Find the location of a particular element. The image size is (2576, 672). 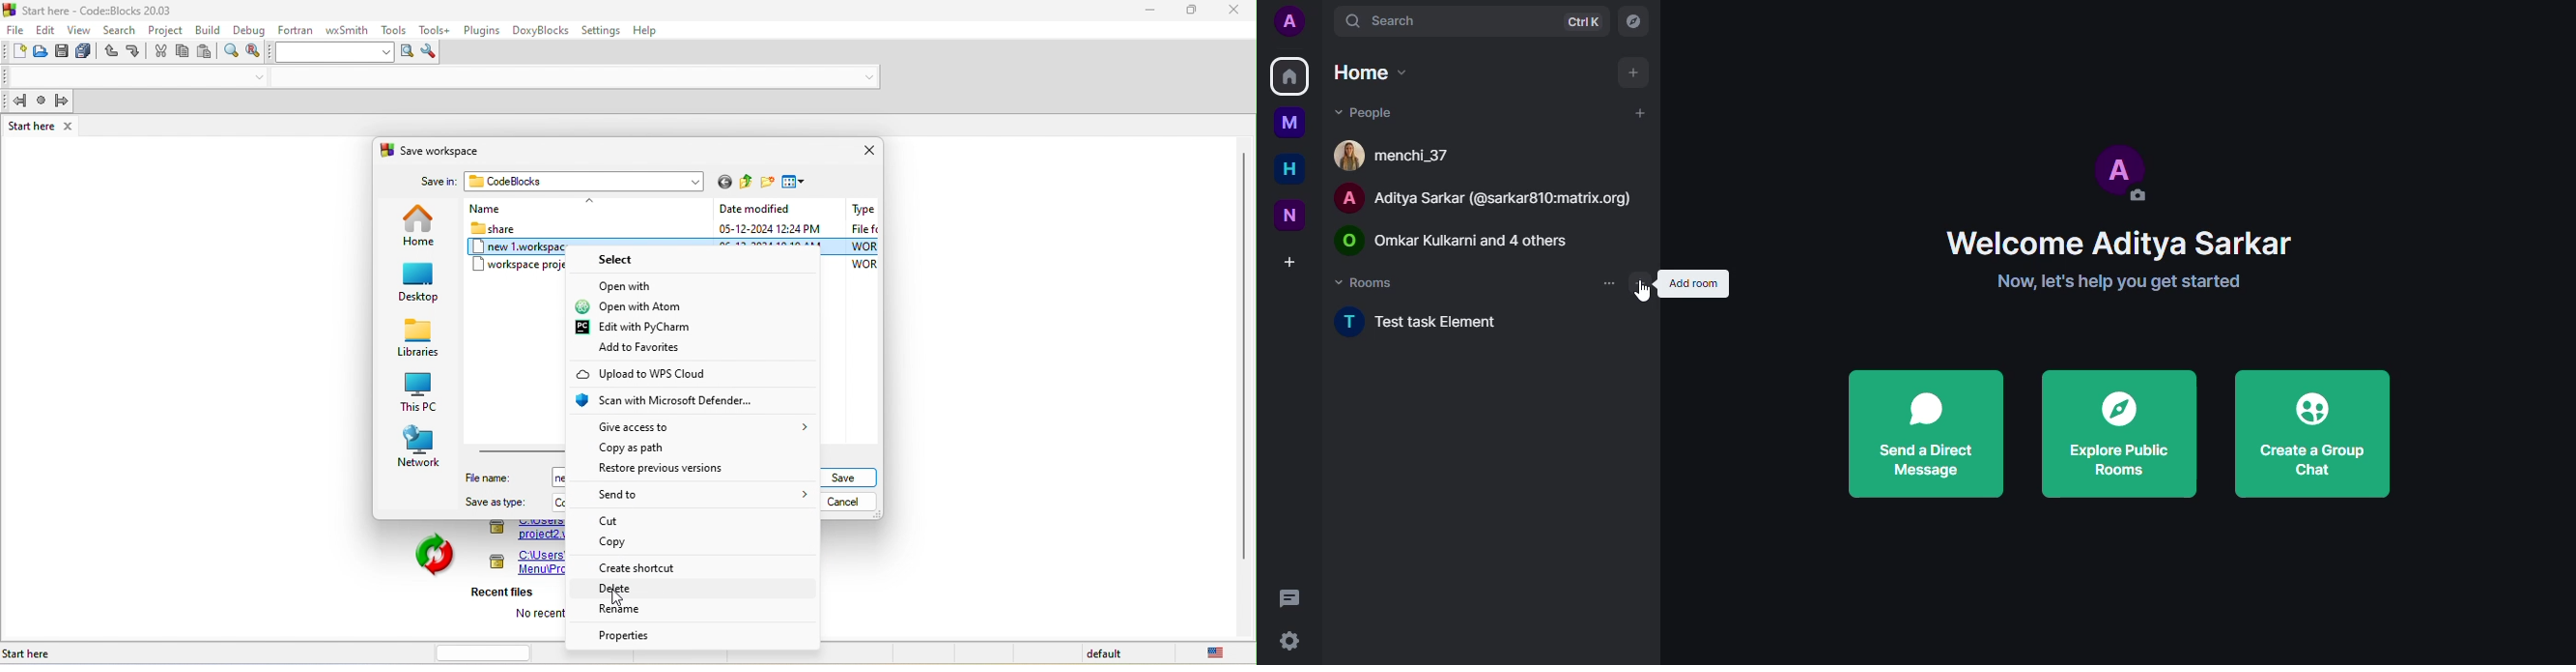

close is located at coordinates (1236, 13).